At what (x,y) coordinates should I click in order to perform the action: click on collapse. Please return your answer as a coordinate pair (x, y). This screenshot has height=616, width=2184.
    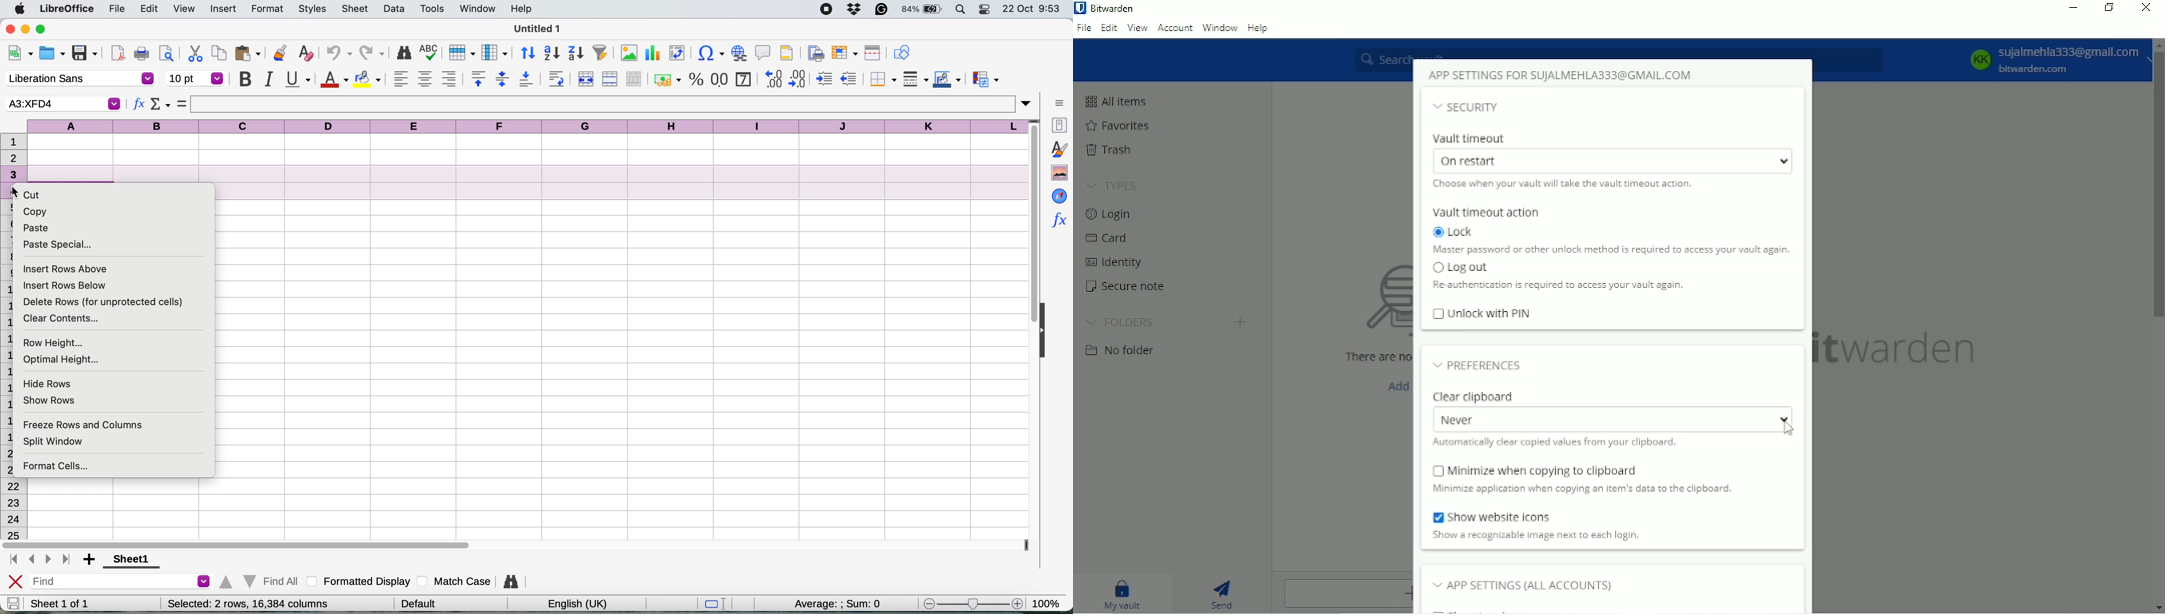
    Looking at the image, I should click on (1047, 332).